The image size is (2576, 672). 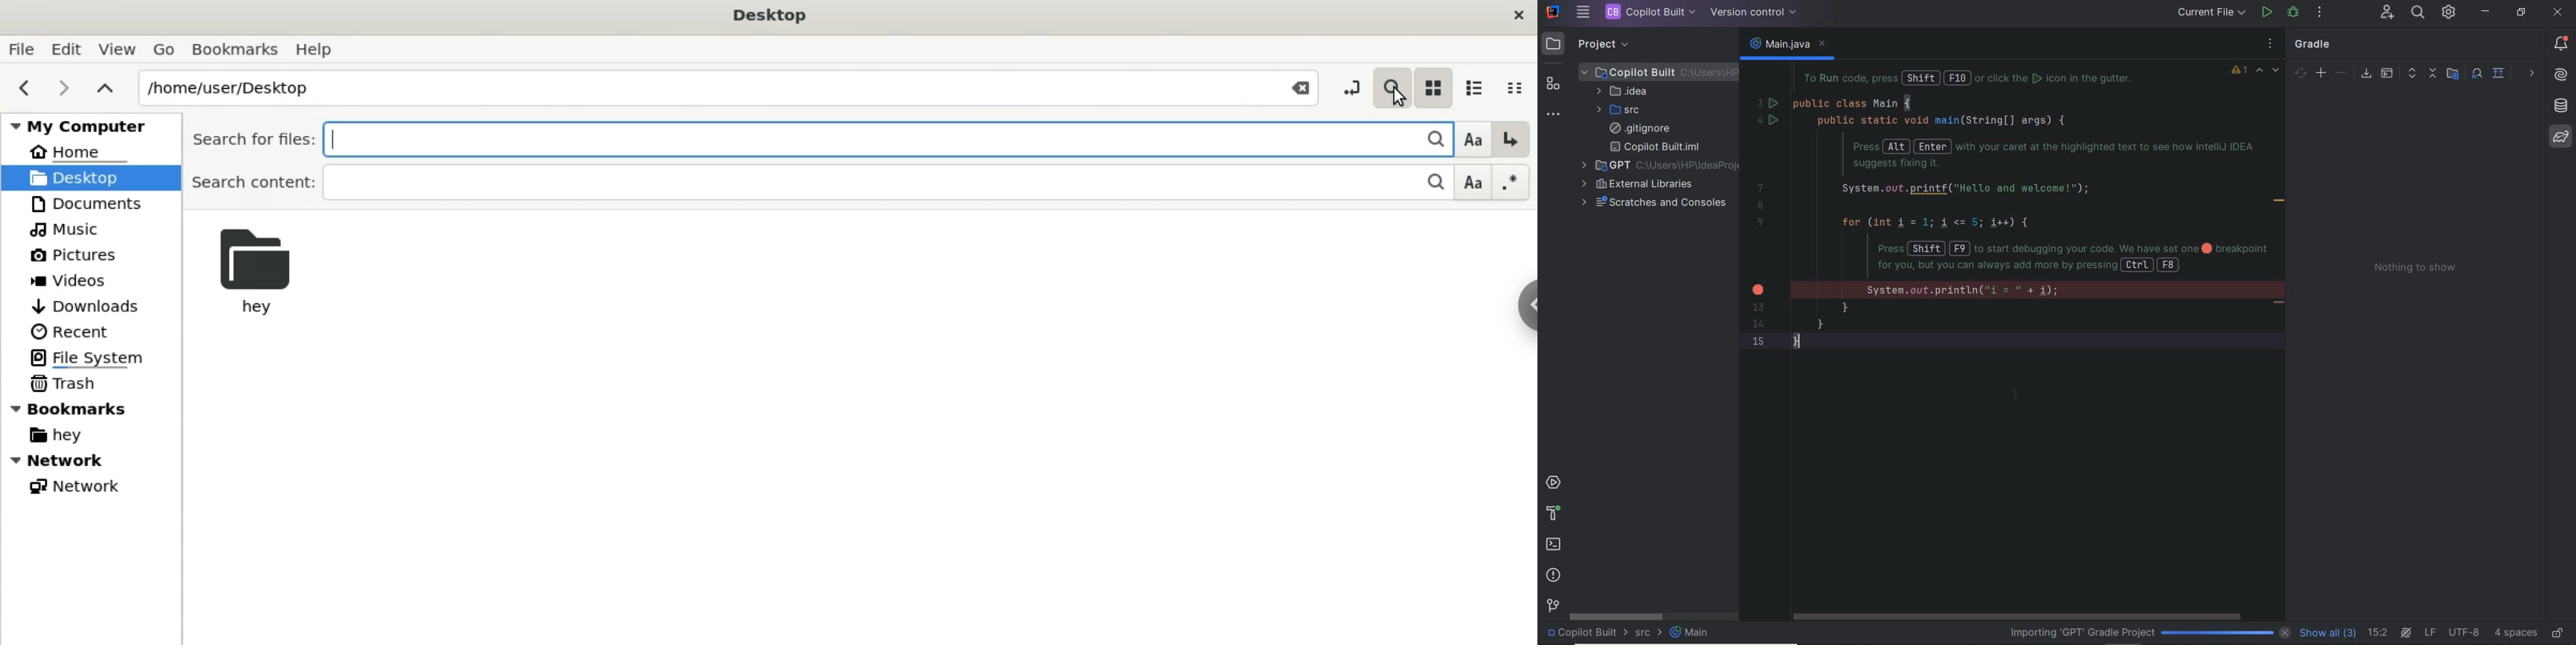 I want to click on Search, so click(x=1392, y=84).